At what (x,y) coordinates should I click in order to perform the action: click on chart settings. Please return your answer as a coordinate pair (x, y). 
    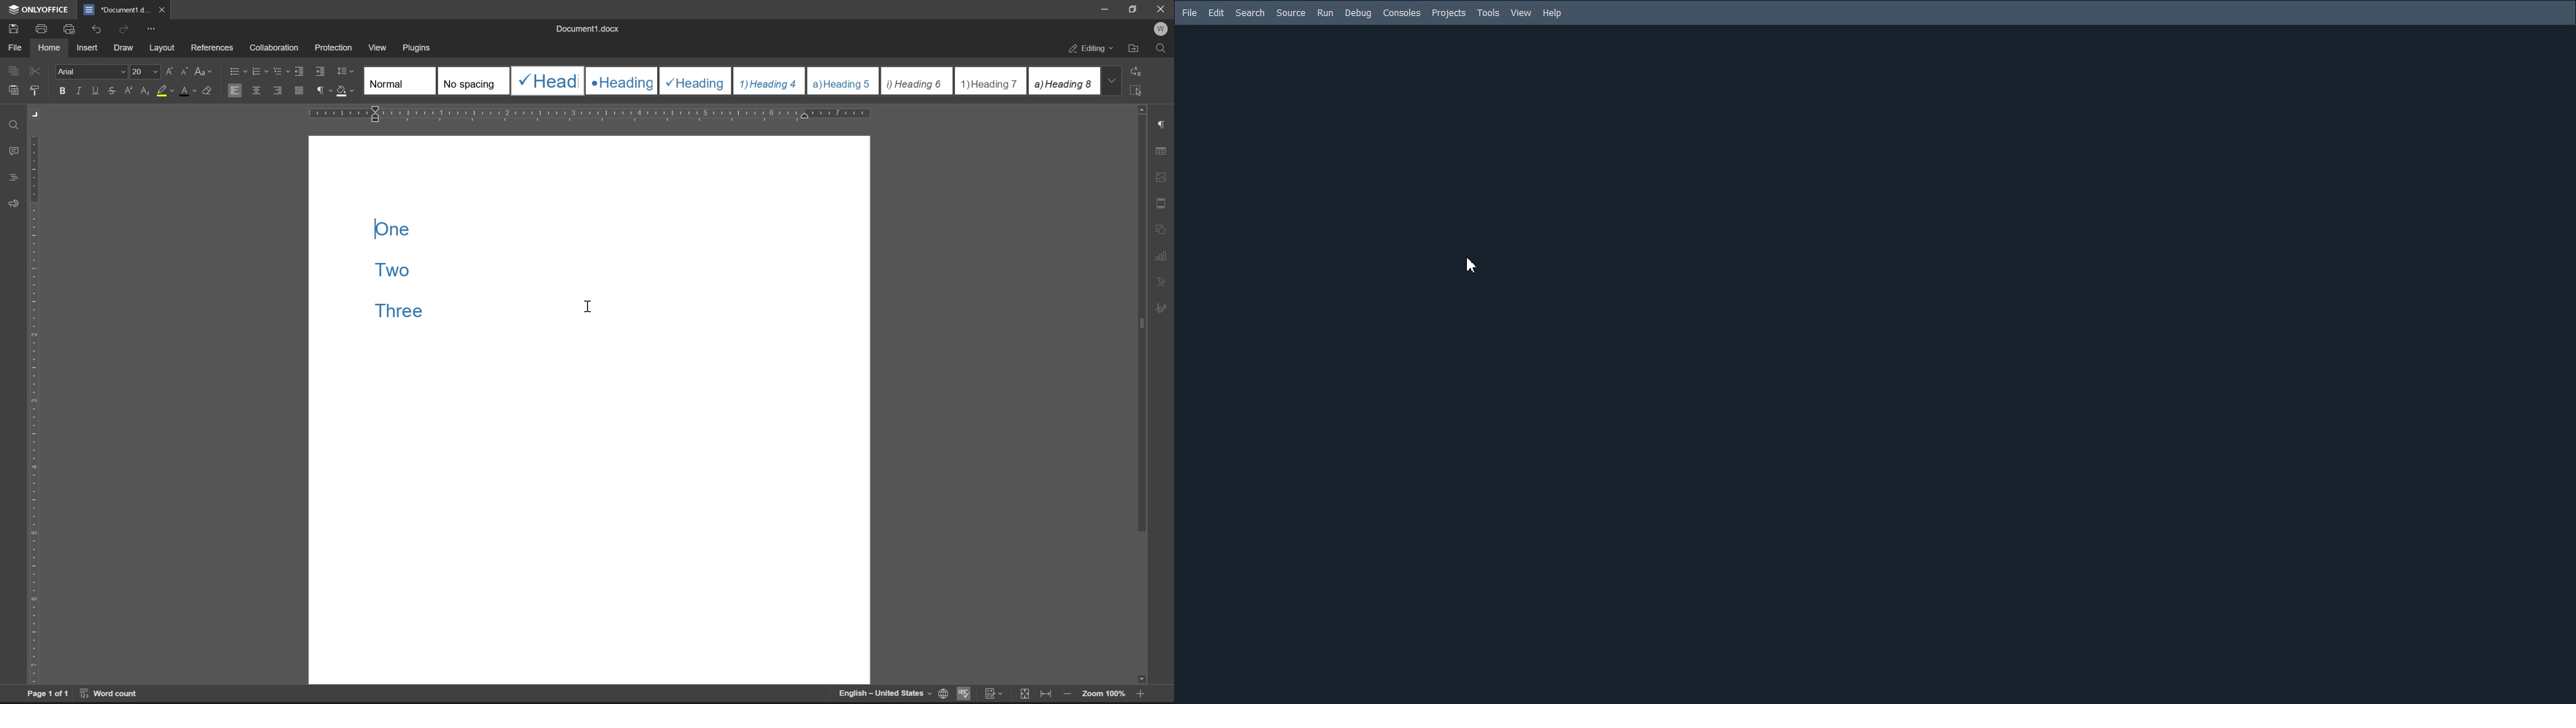
    Looking at the image, I should click on (1162, 253).